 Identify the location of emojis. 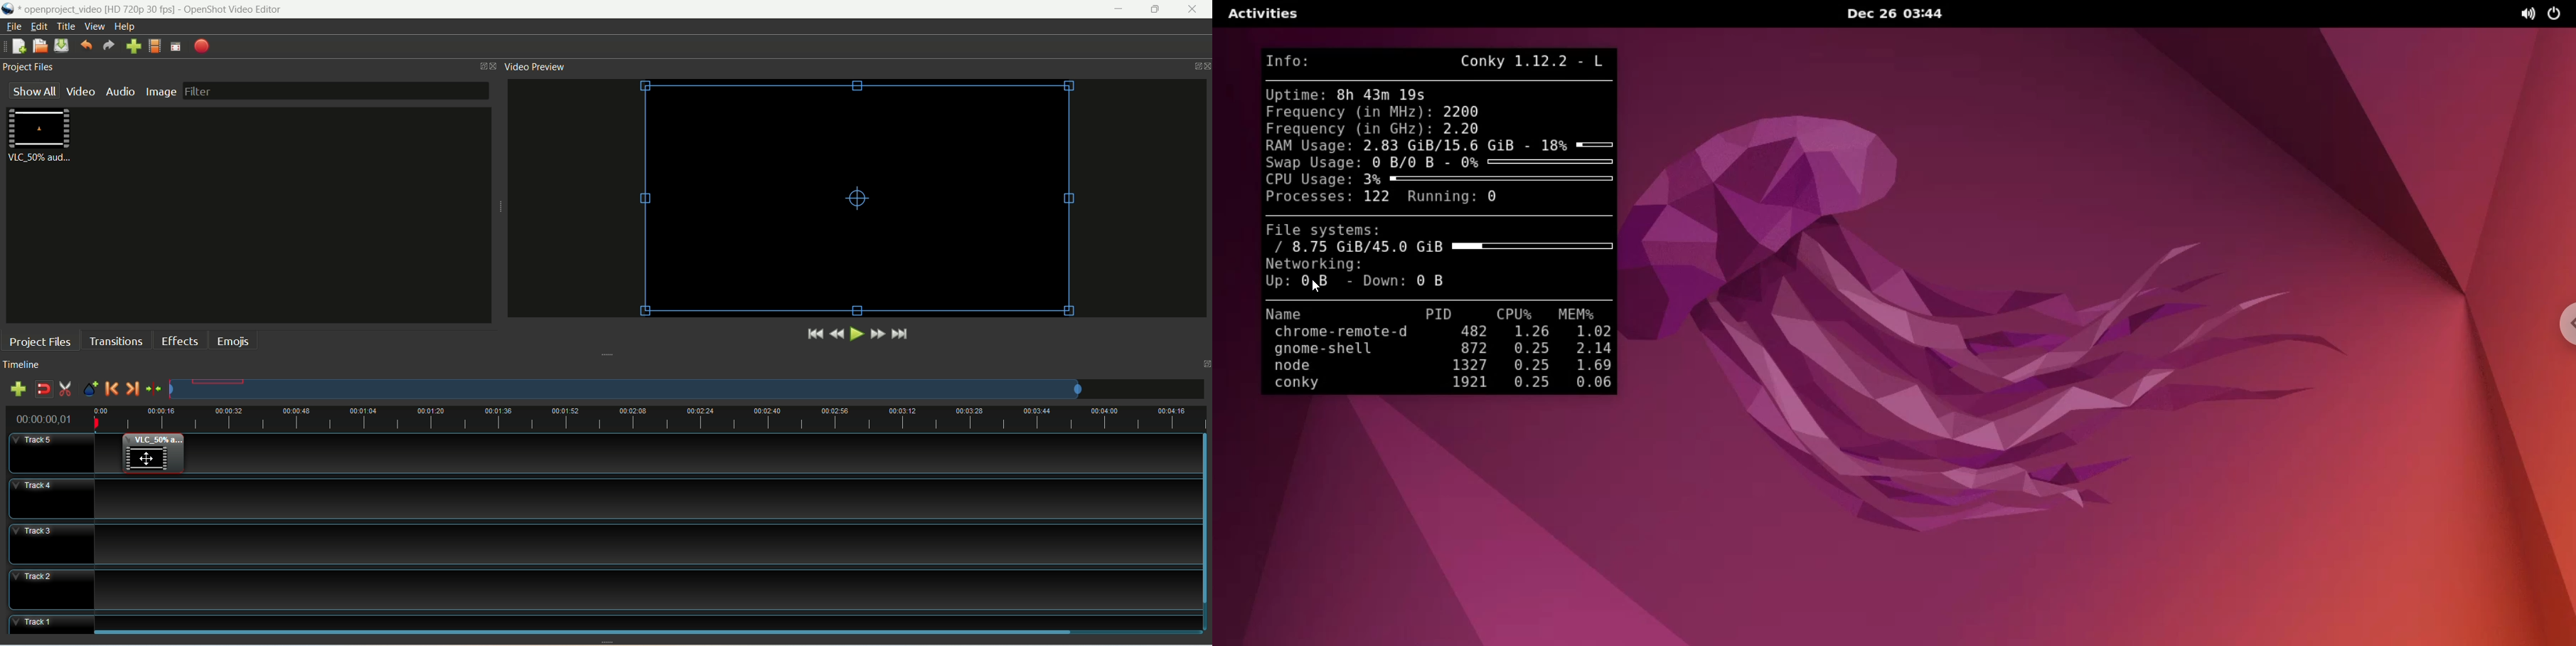
(232, 340).